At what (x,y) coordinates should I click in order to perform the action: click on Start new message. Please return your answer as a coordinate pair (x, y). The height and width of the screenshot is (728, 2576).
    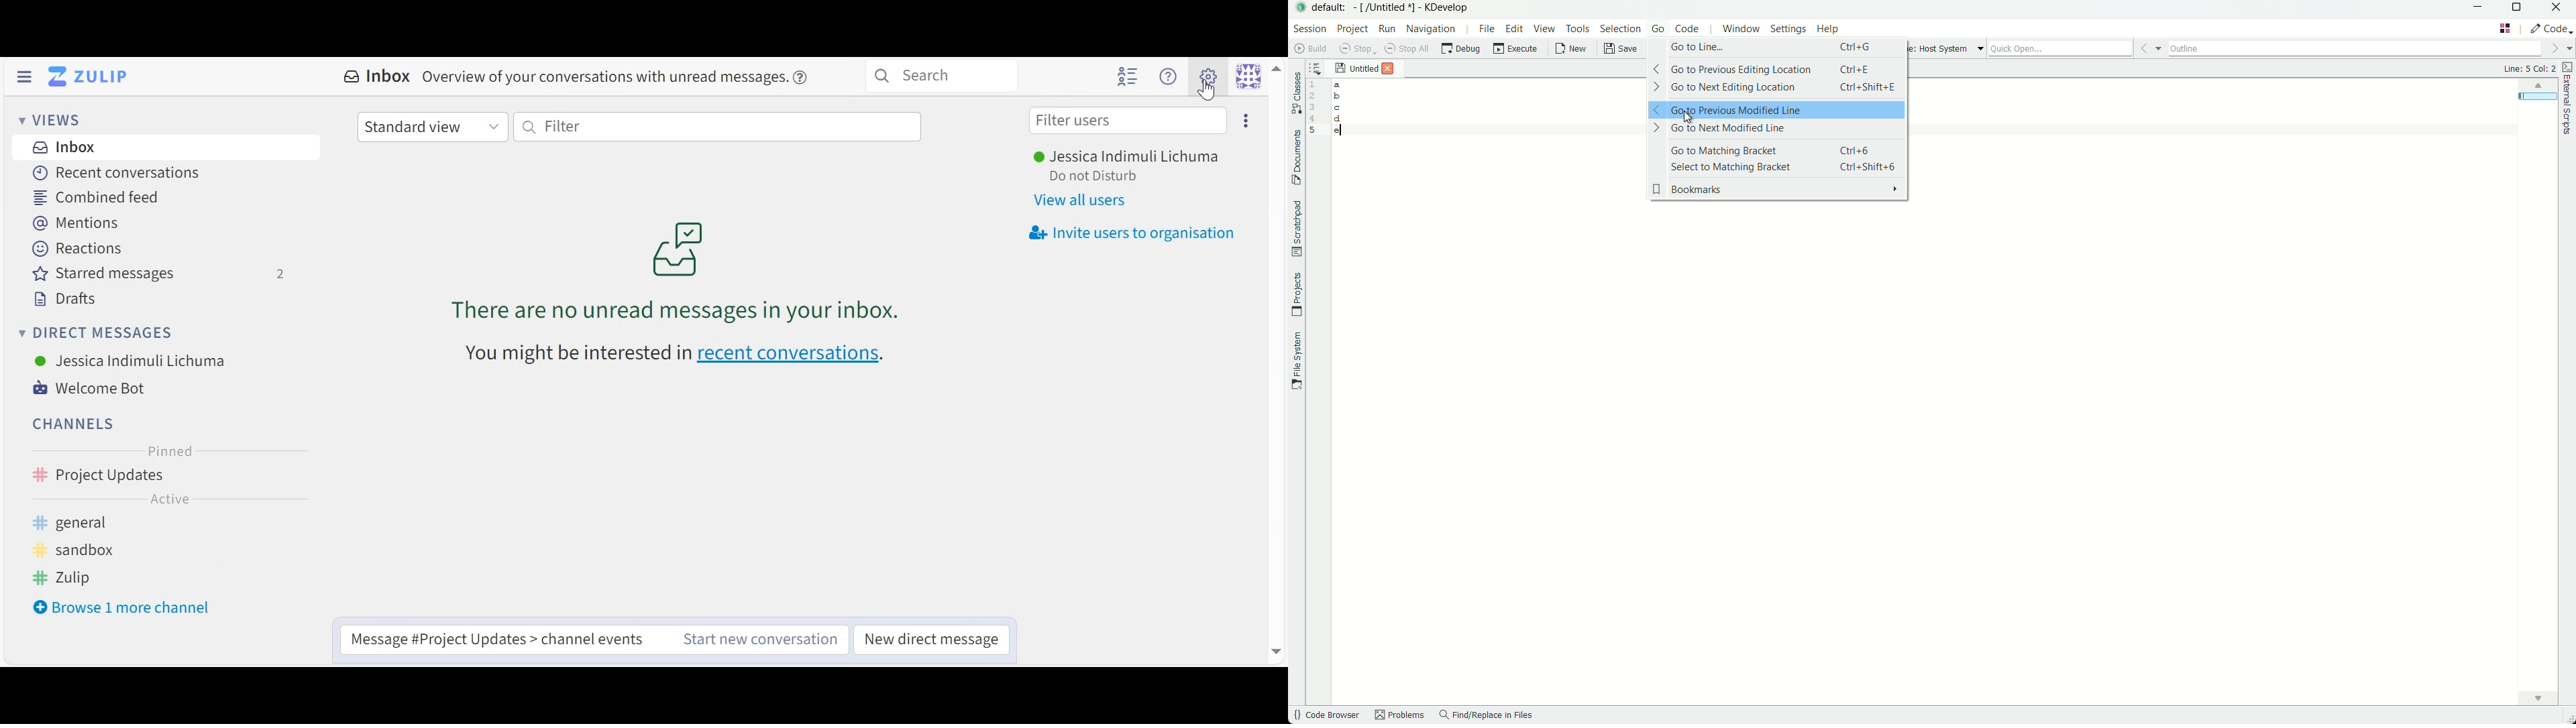
    Looking at the image, I should click on (759, 640).